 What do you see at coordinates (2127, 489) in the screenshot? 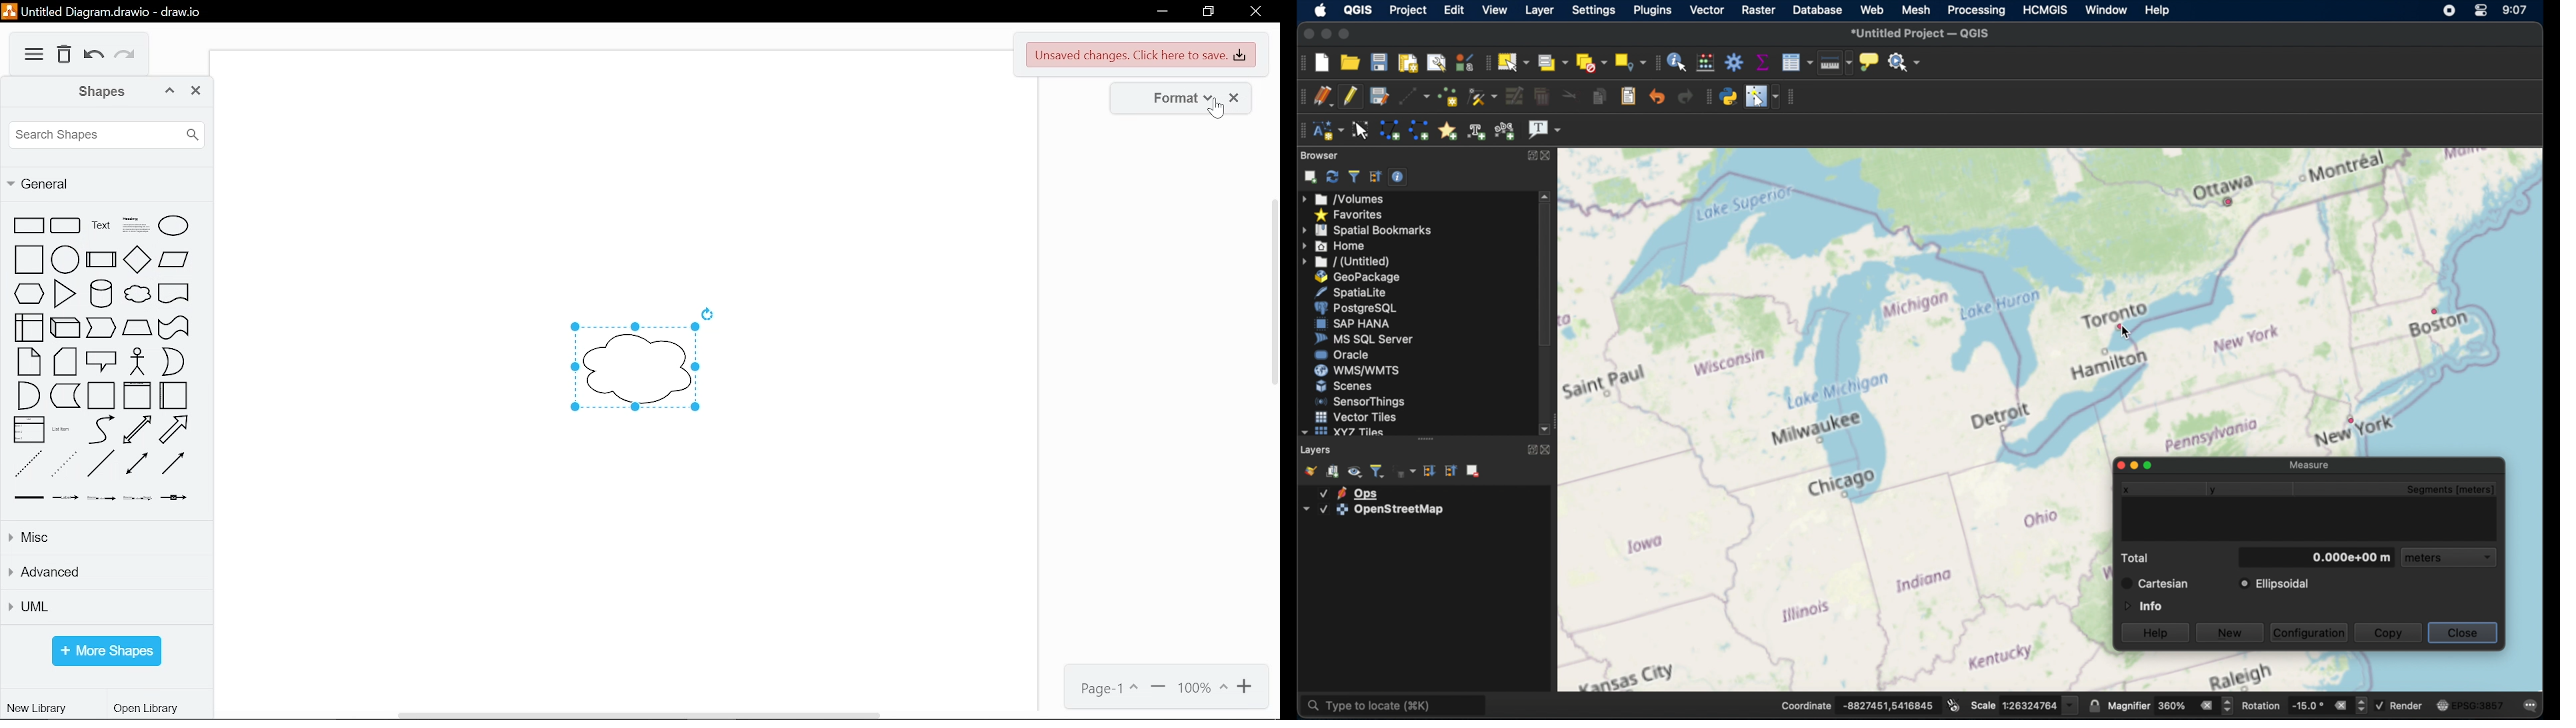
I see `x` at bounding box center [2127, 489].